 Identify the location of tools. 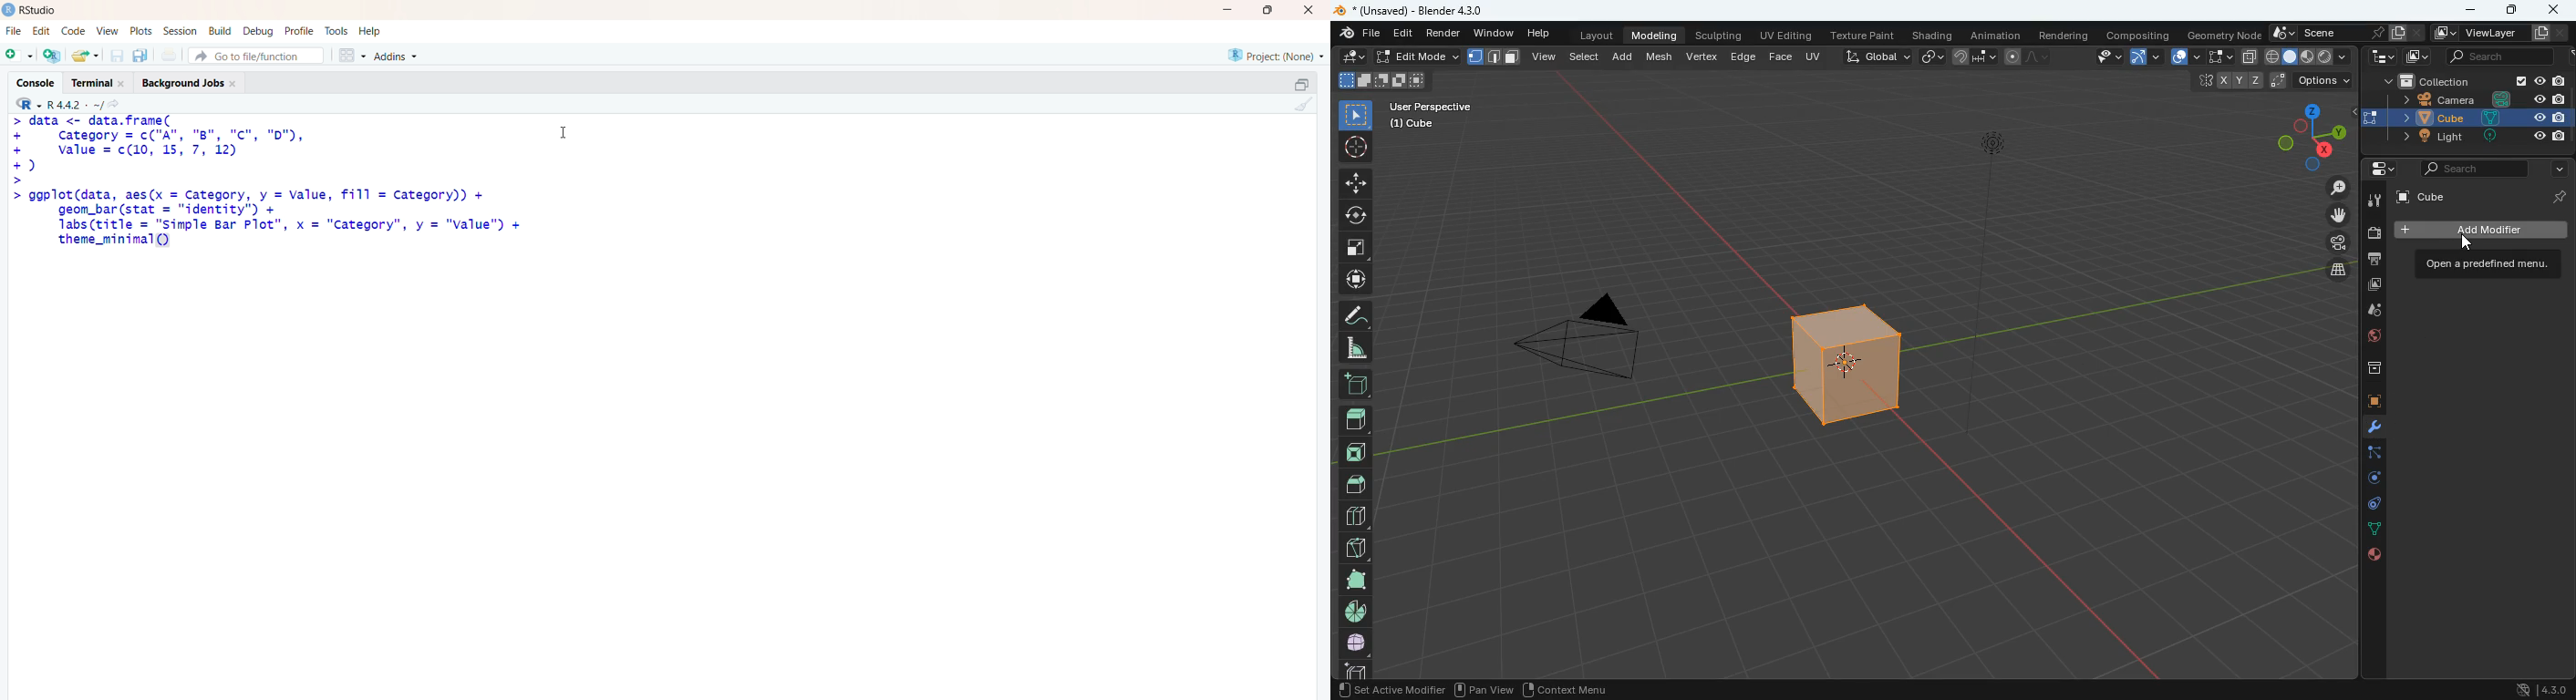
(338, 31).